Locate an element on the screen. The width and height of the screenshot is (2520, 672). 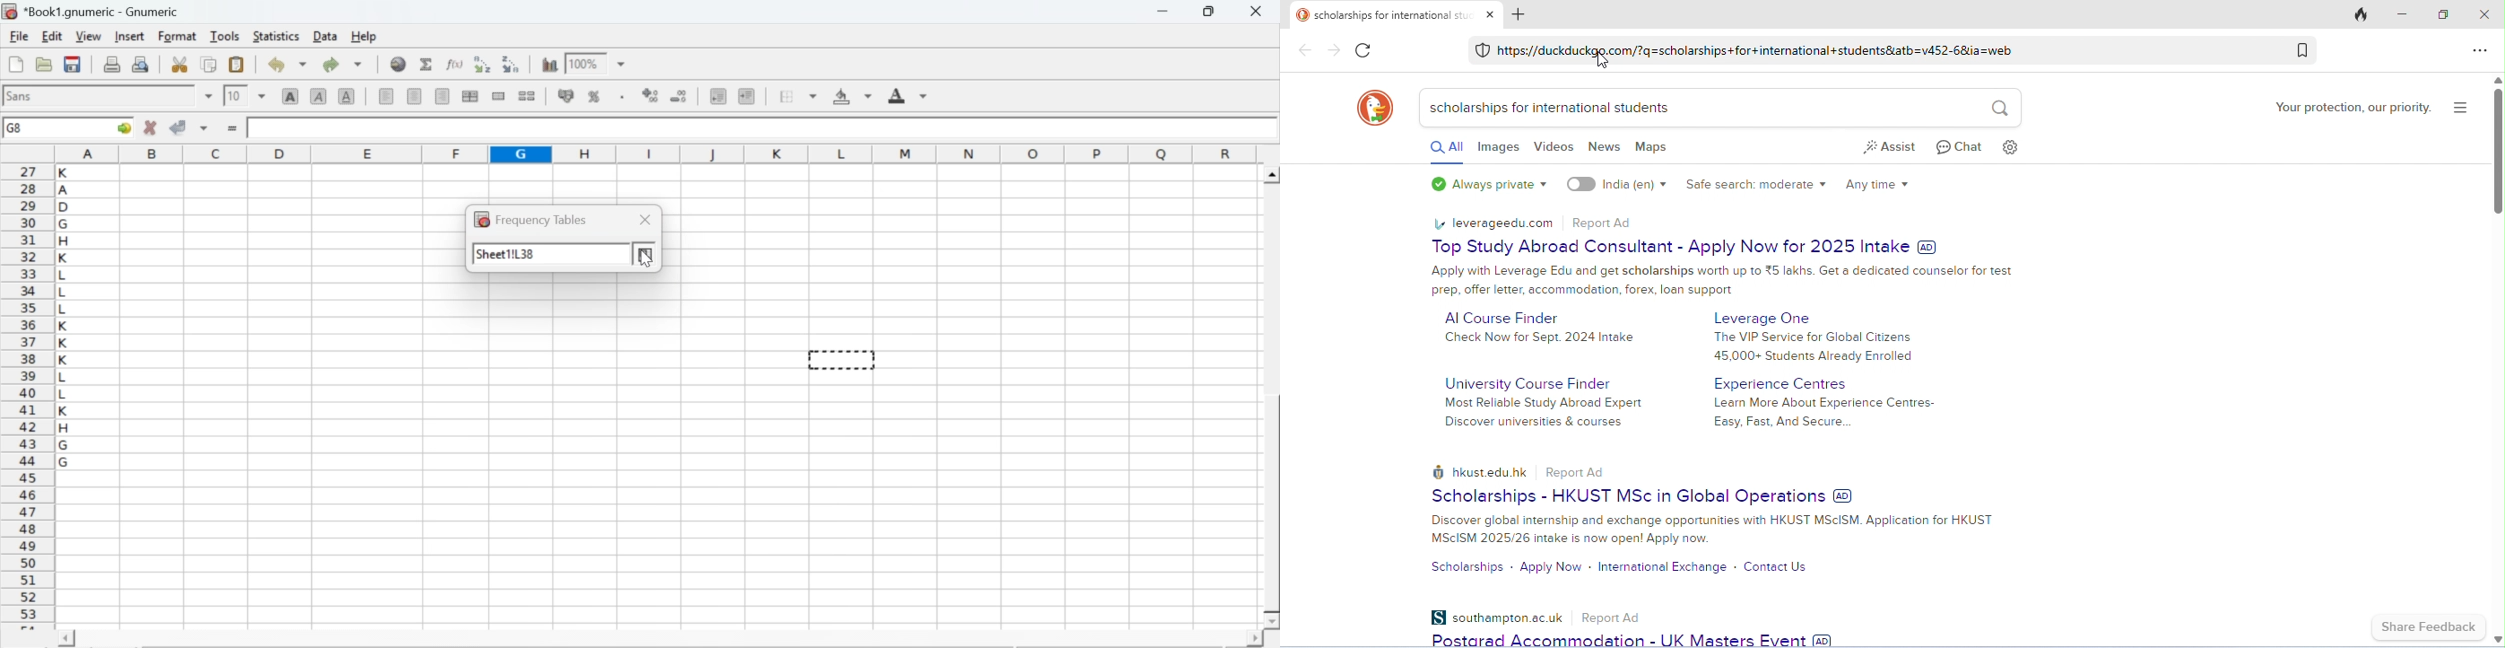
100% is located at coordinates (583, 63).